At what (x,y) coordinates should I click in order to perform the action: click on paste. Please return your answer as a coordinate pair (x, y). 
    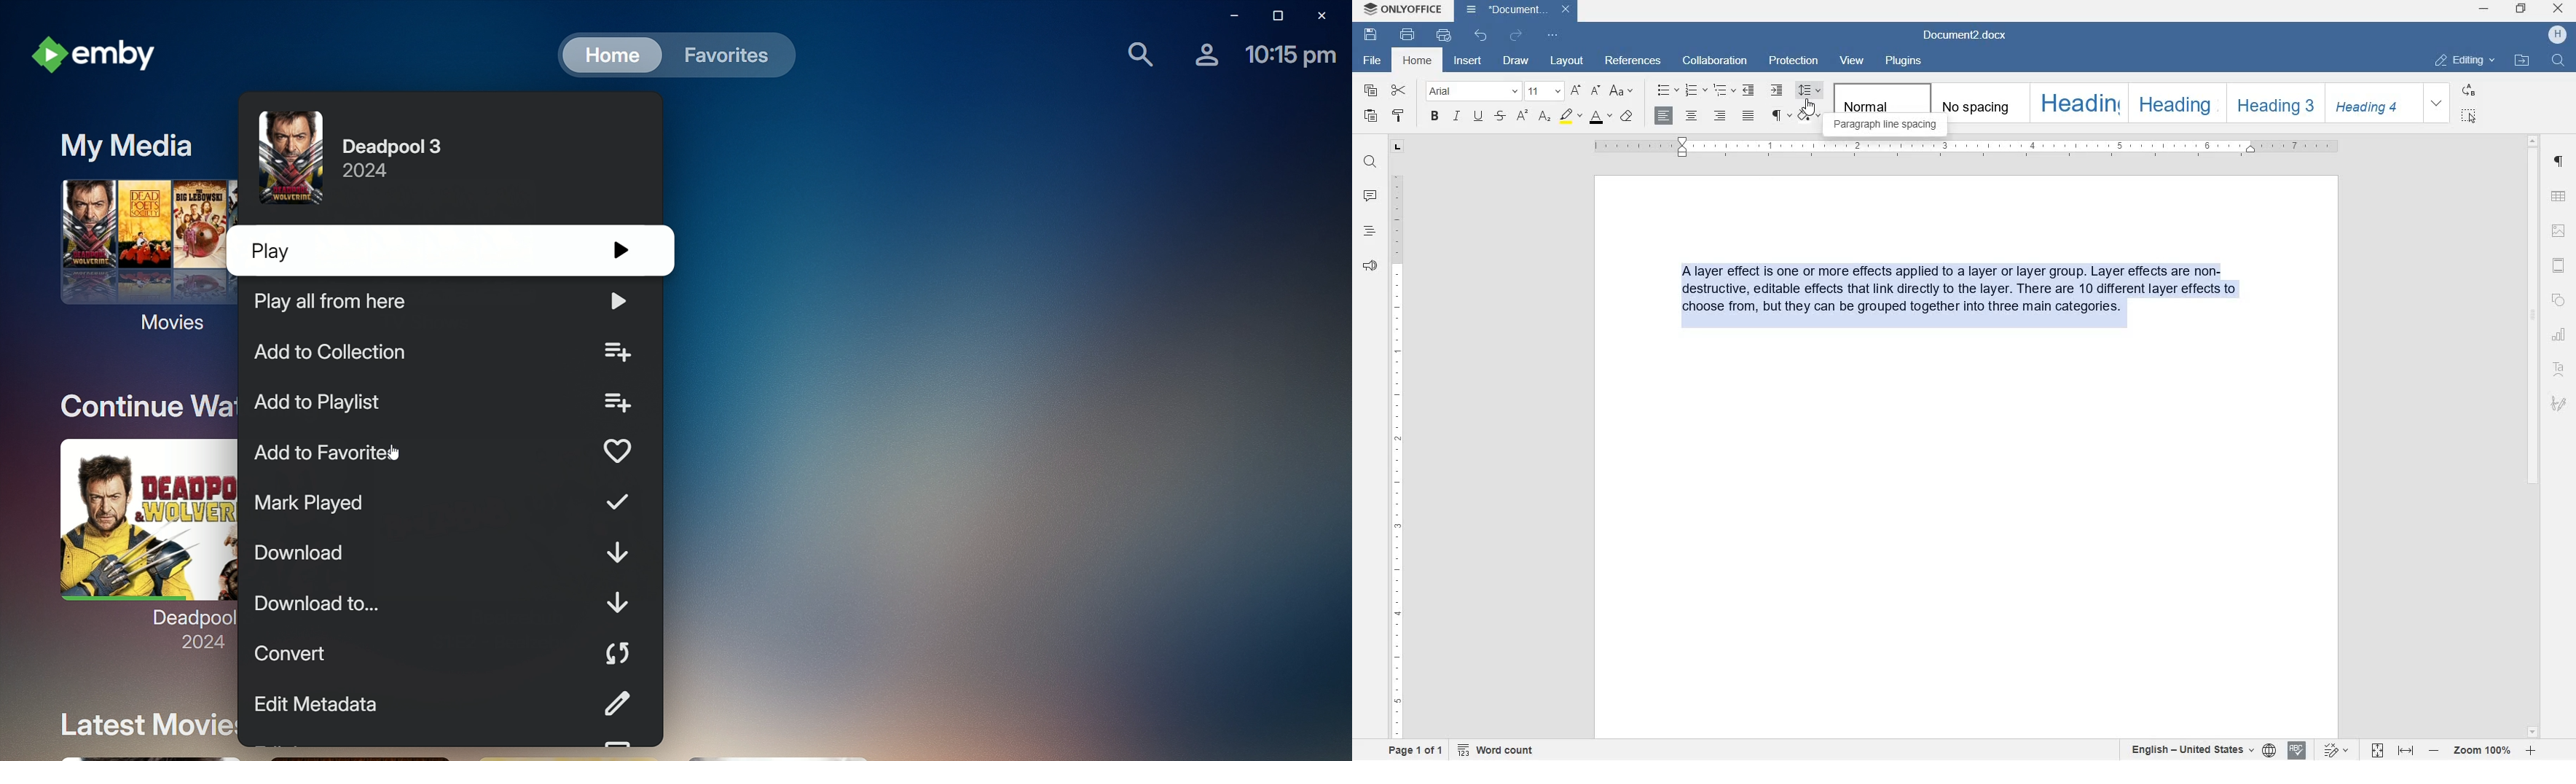
    Looking at the image, I should click on (1373, 117).